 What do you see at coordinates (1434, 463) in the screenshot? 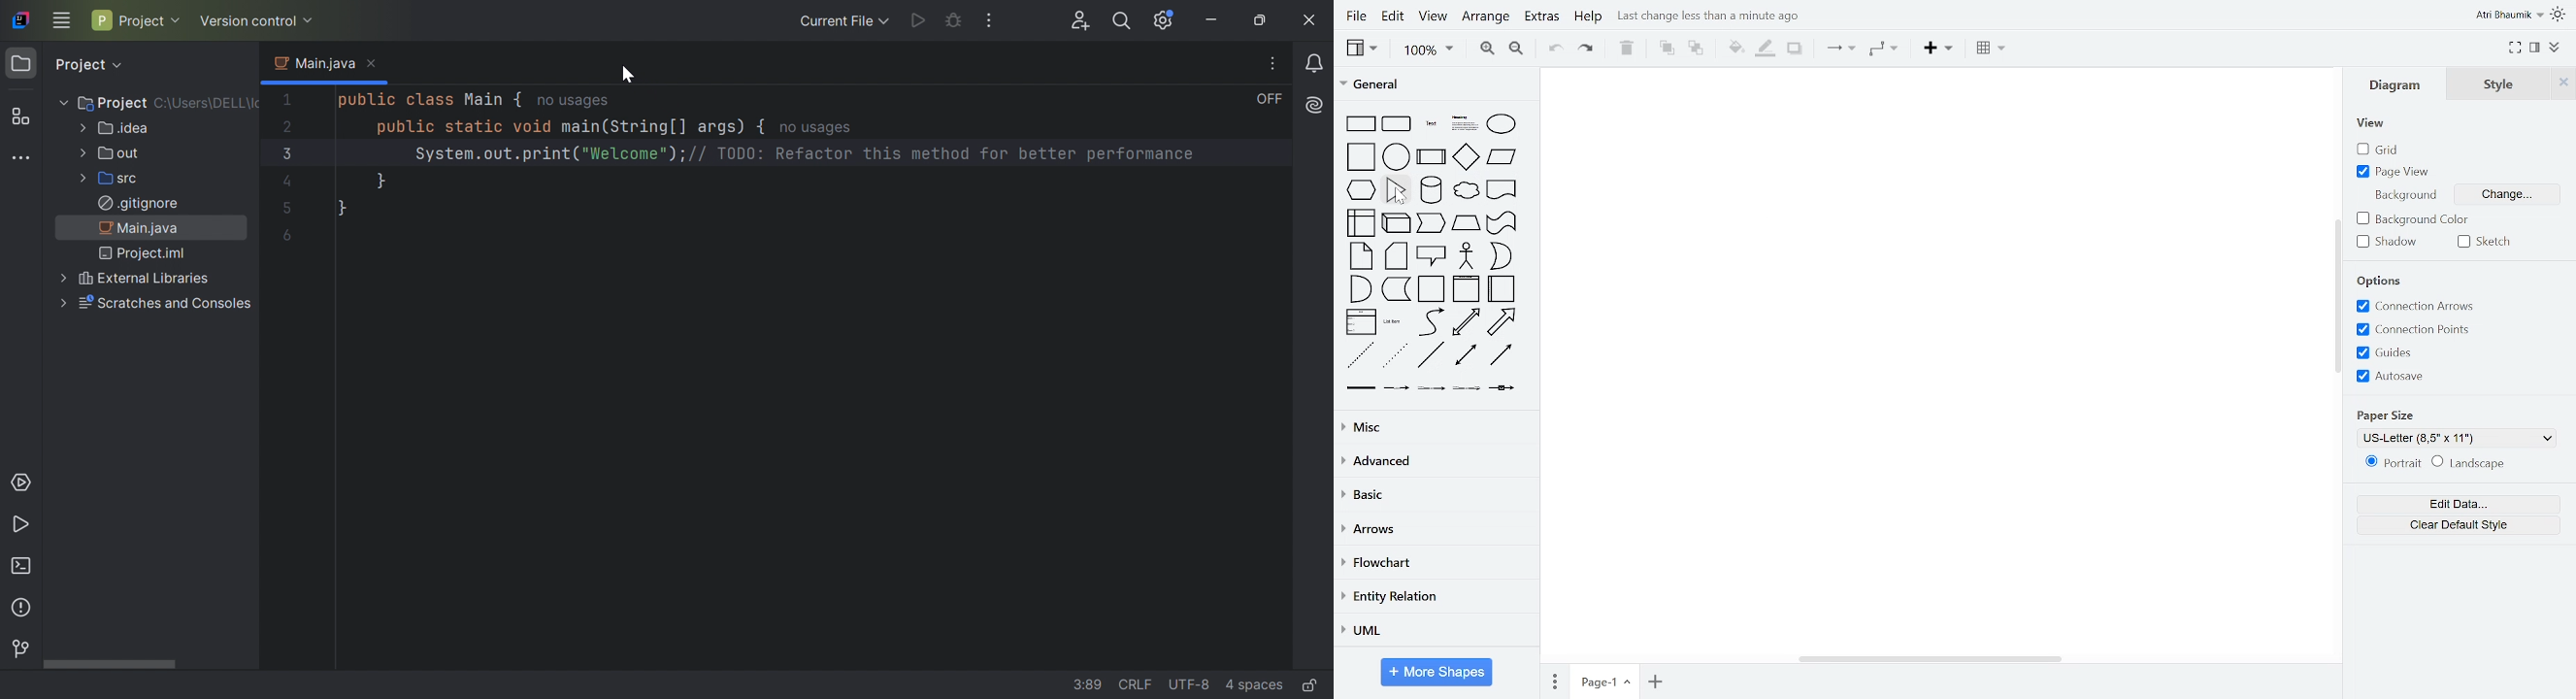
I see `advanced` at bounding box center [1434, 463].